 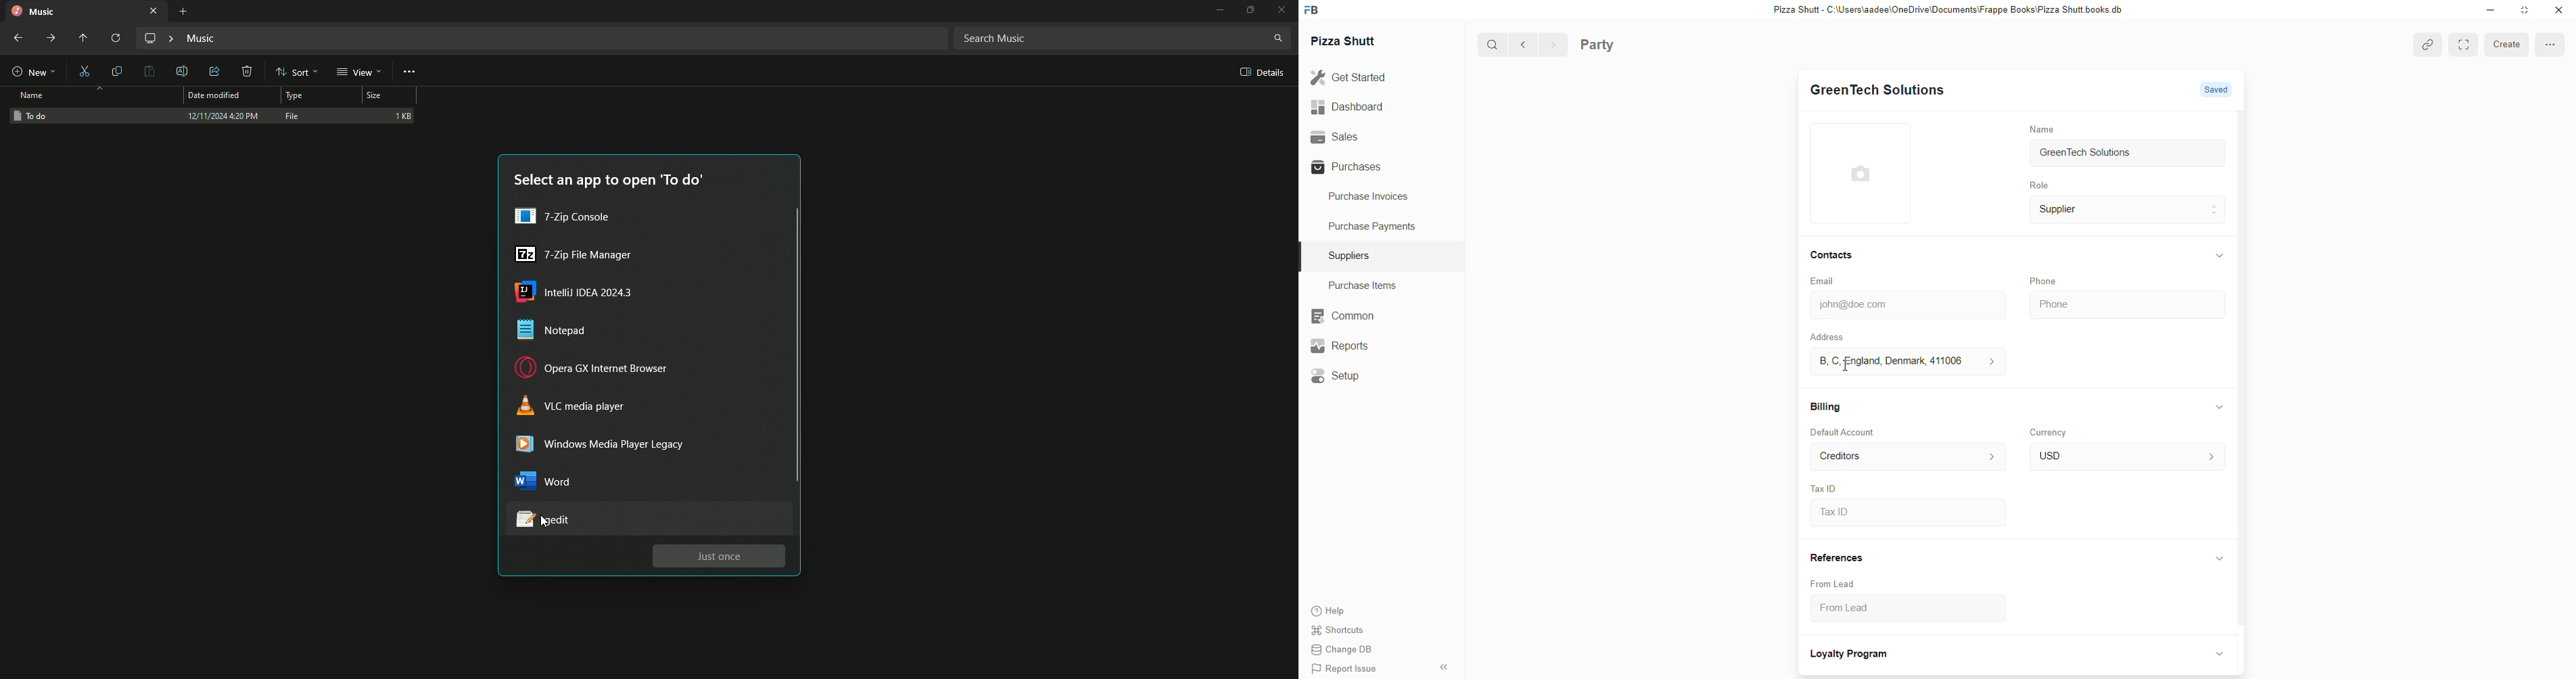 What do you see at coordinates (1549, 44) in the screenshot?
I see `next page` at bounding box center [1549, 44].